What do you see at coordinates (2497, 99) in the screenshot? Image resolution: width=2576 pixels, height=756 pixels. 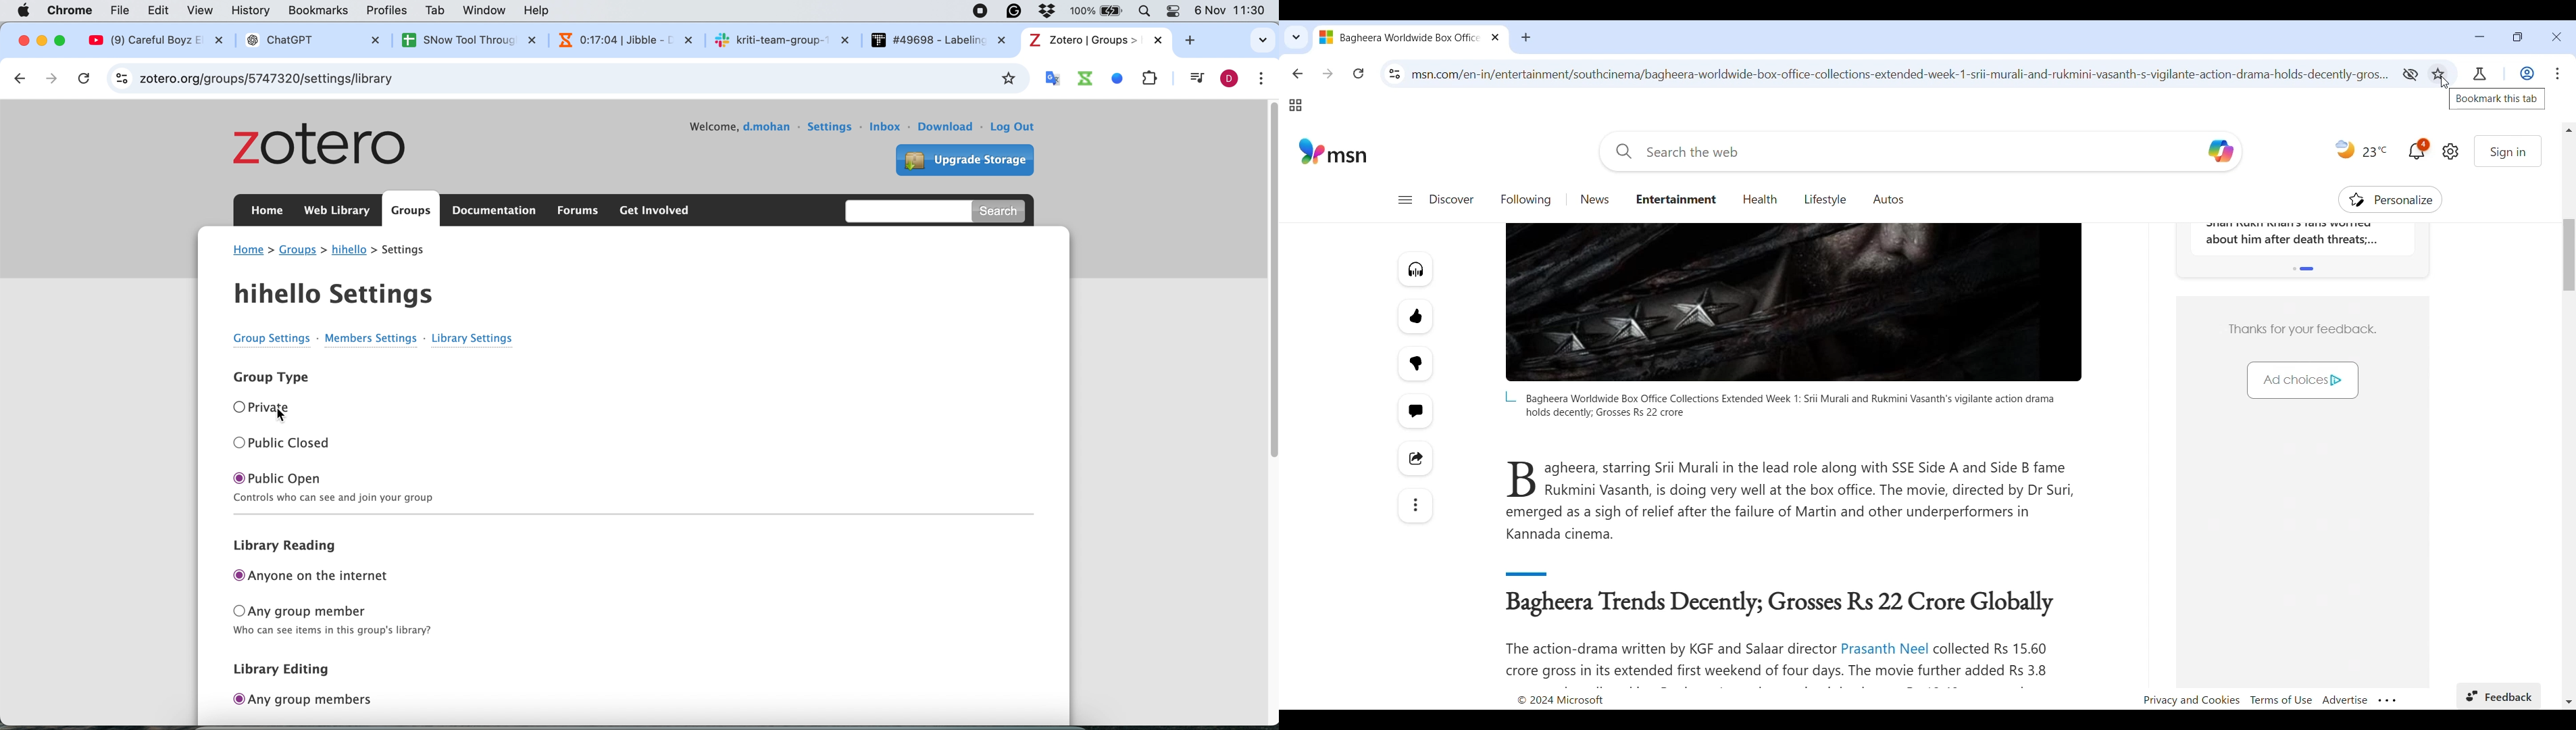 I see `Description of Bookmark this tab` at bounding box center [2497, 99].